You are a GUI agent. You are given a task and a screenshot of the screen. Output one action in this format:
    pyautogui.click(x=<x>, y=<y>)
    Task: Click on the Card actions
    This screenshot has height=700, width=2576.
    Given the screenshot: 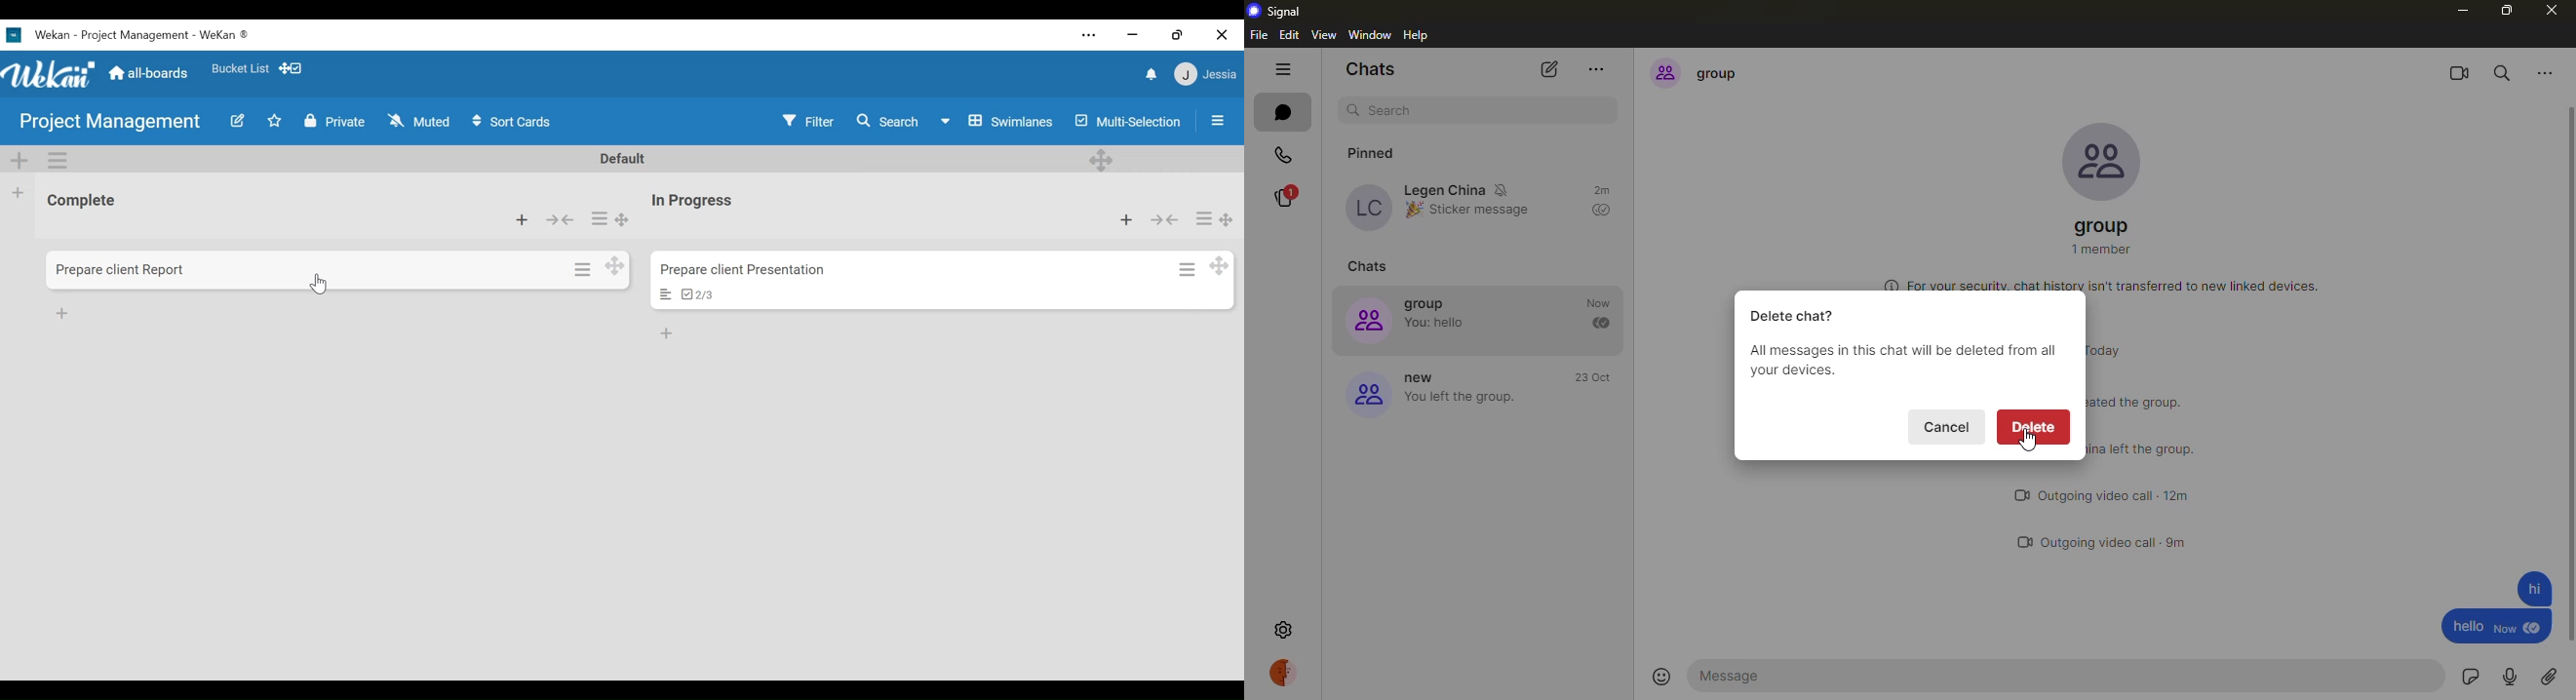 What is the action you would take?
    pyautogui.click(x=1188, y=269)
    